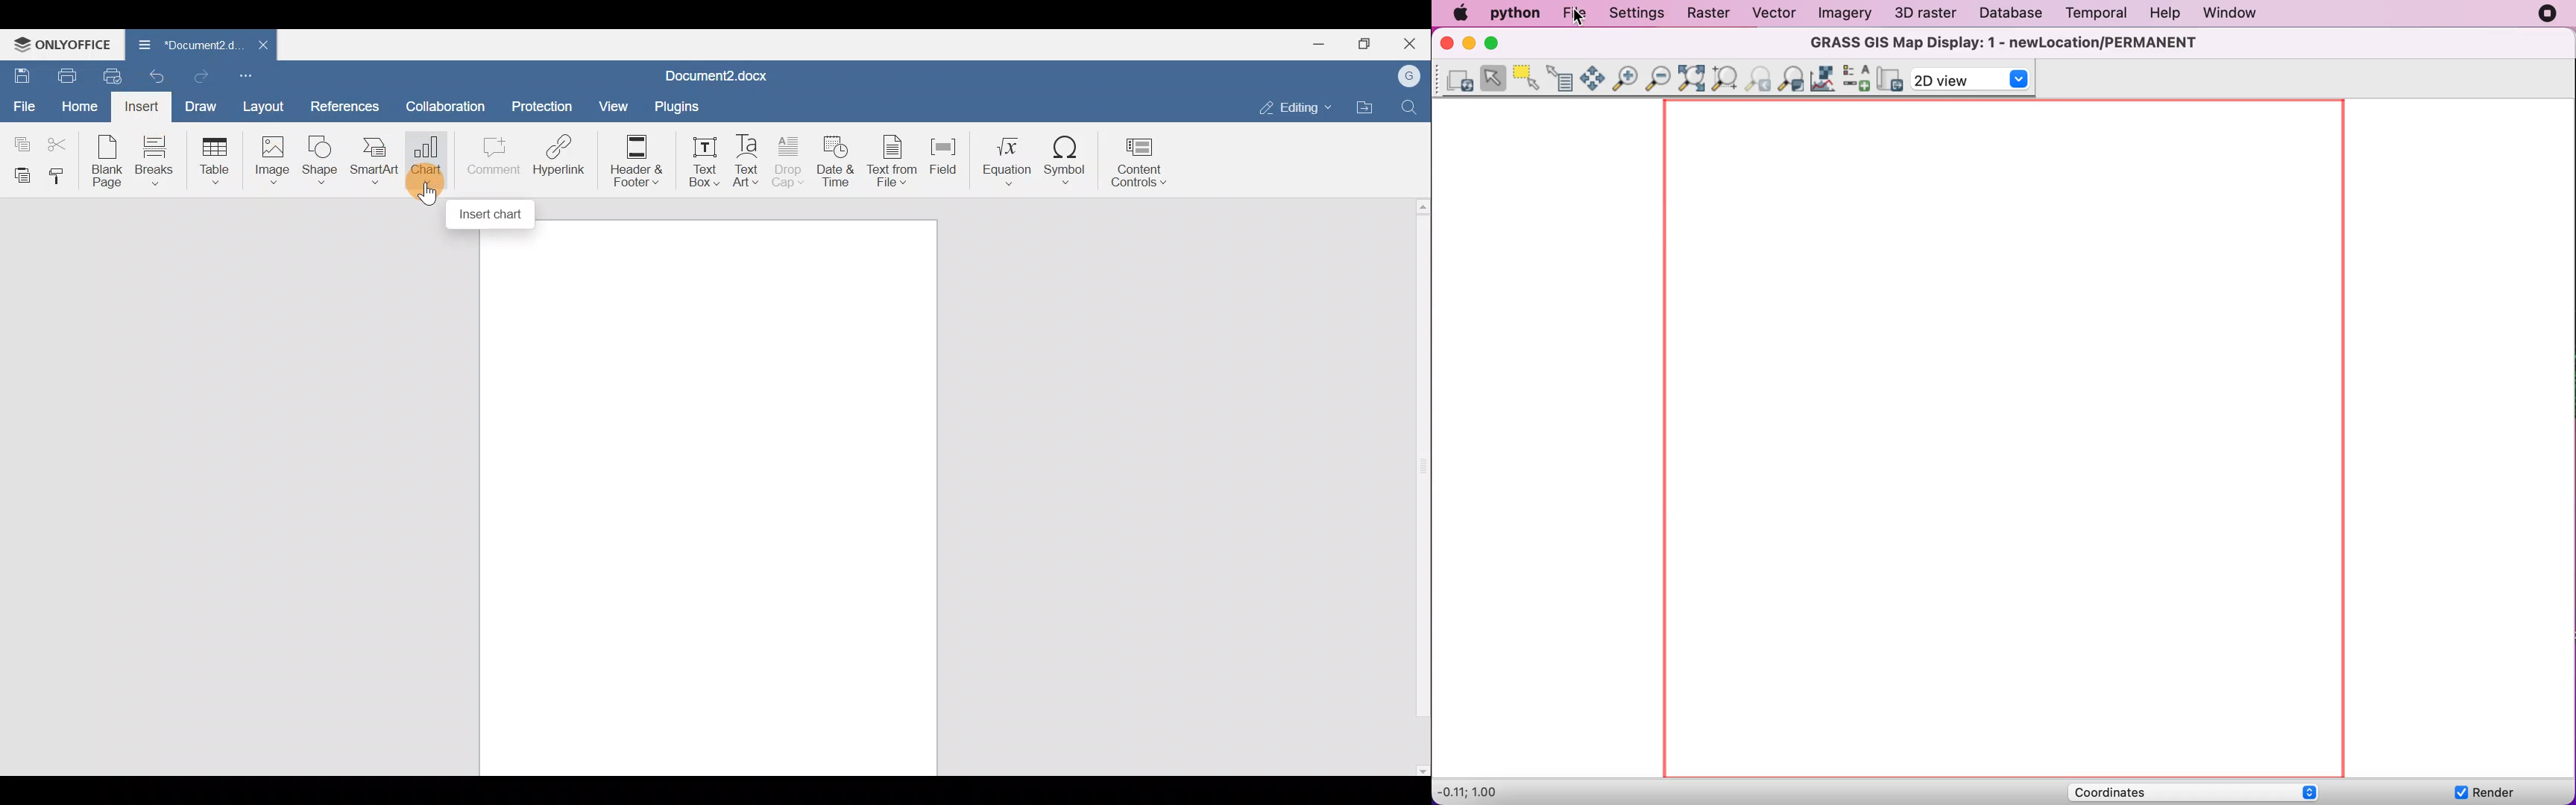  Describe the element at coordinates (894, 158) in the screenshot. I see `Text from file` at that location.